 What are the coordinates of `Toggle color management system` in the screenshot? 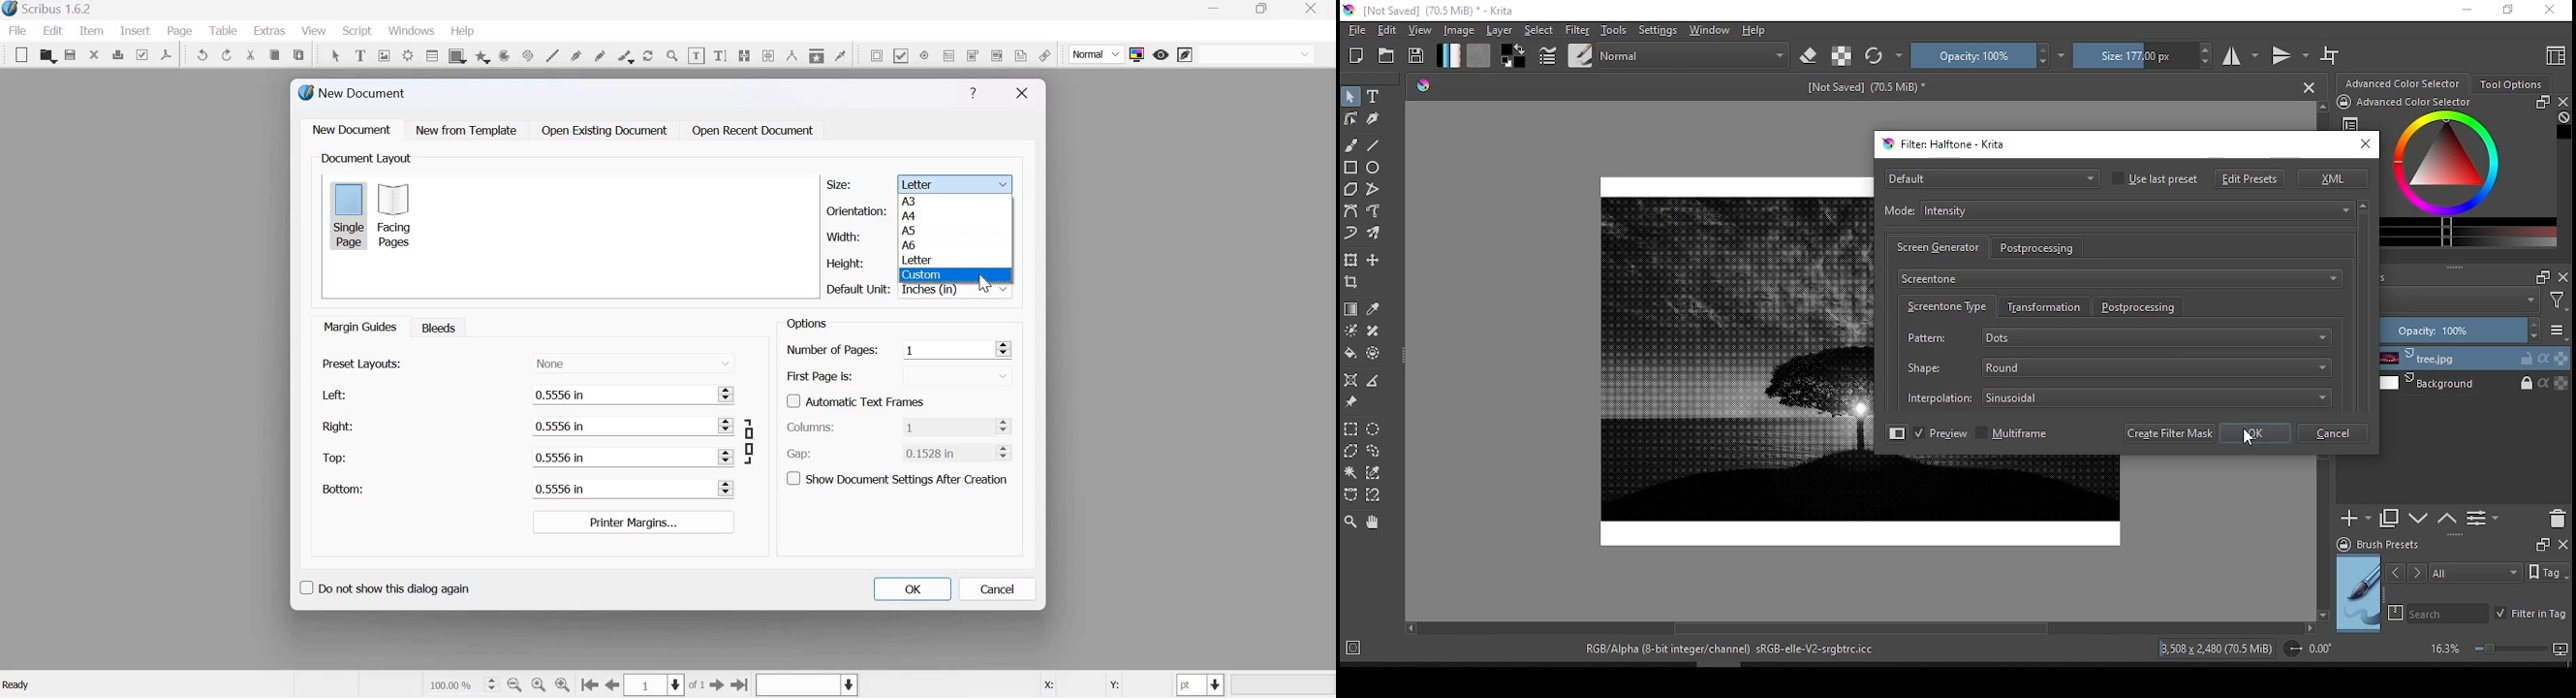 It's located at (1137, 54).